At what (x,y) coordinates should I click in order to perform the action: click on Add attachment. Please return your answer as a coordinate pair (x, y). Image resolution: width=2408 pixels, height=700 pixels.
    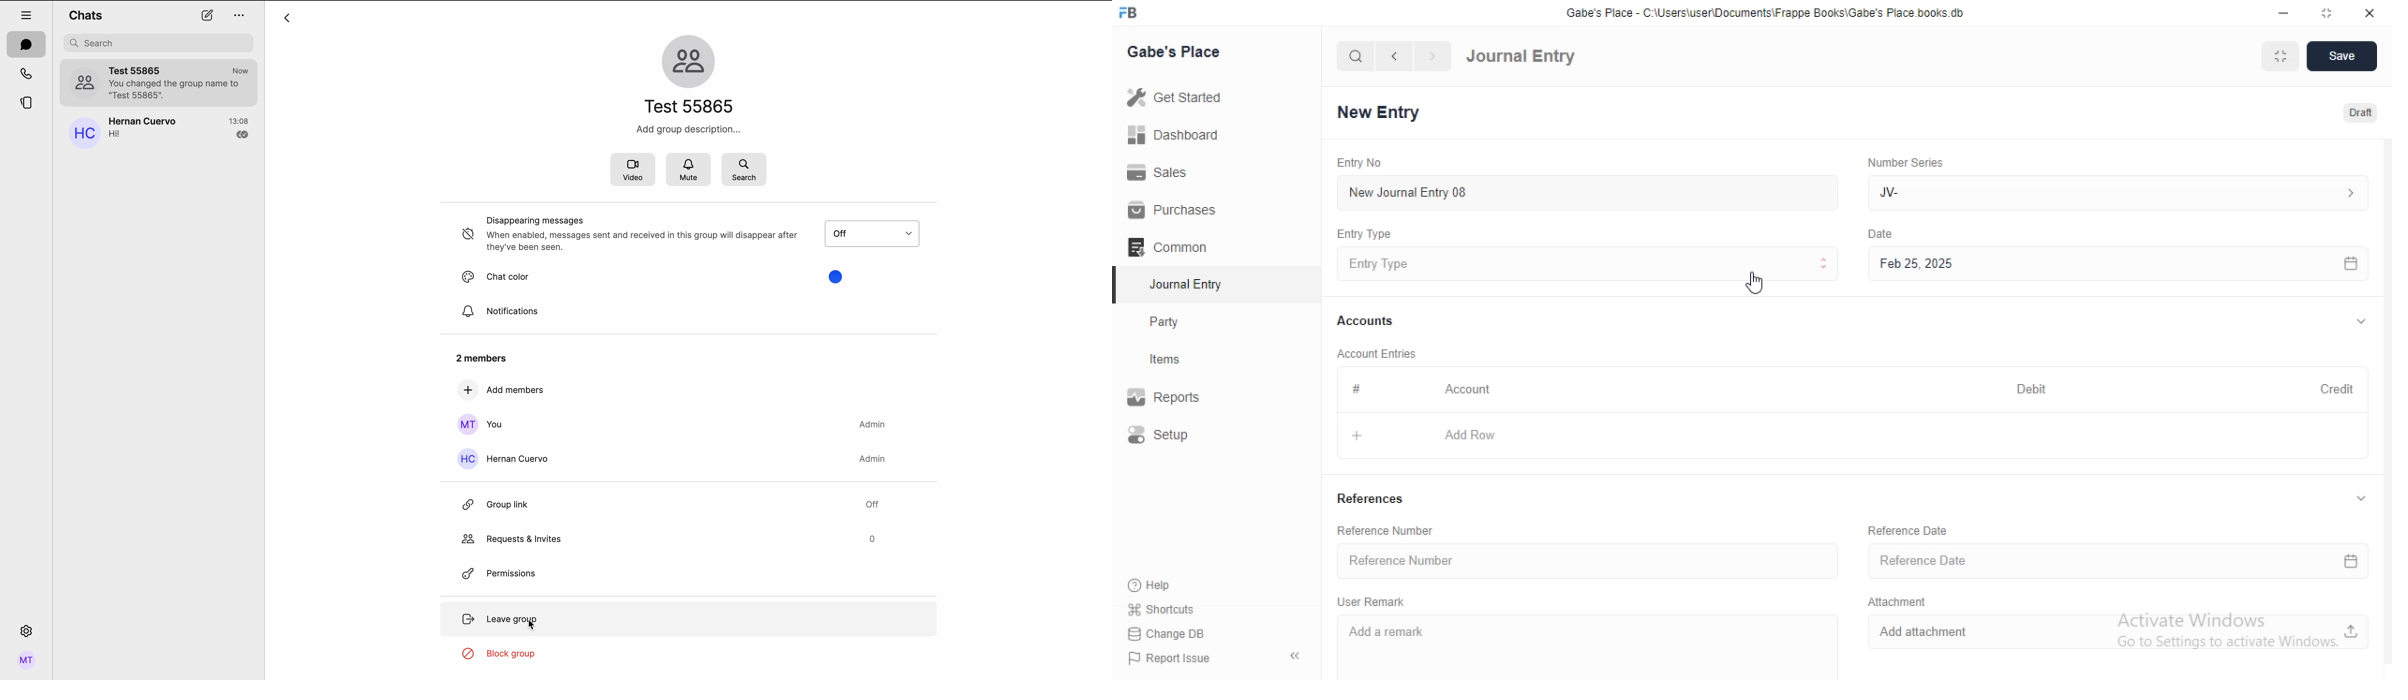
    Looking at the image, I should click on (2121, 633).